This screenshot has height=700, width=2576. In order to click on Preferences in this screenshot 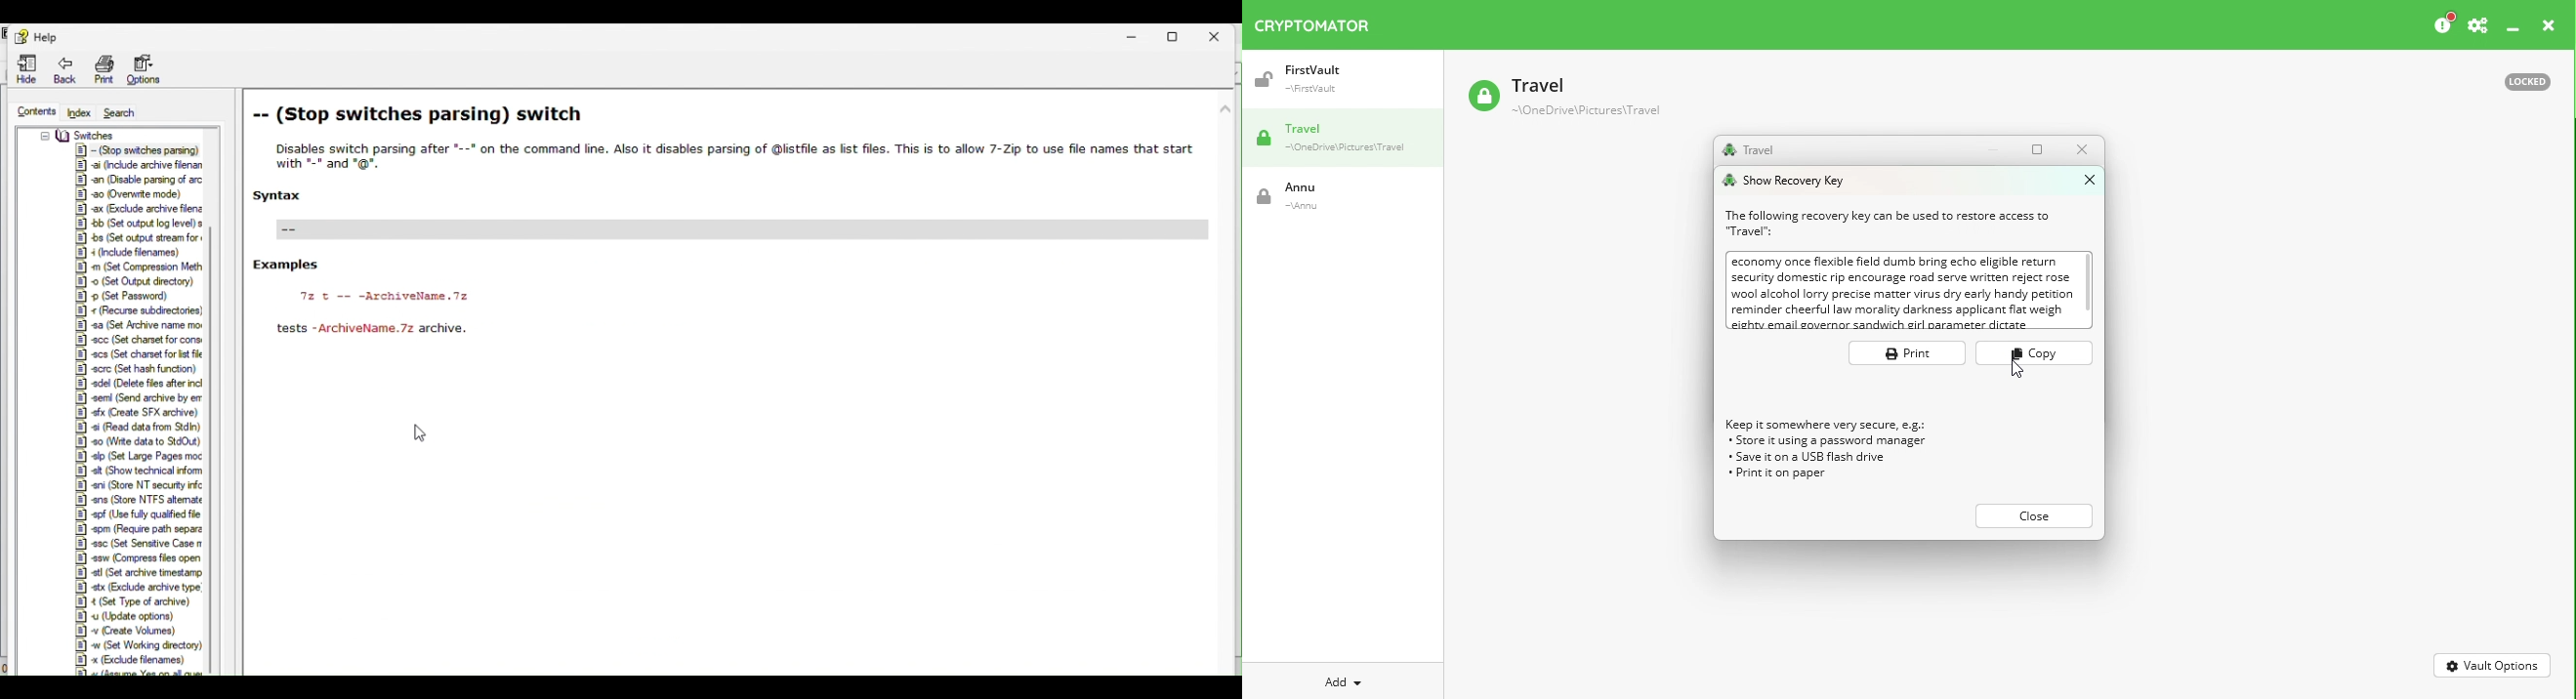, I will do `click(2477, 26)`.